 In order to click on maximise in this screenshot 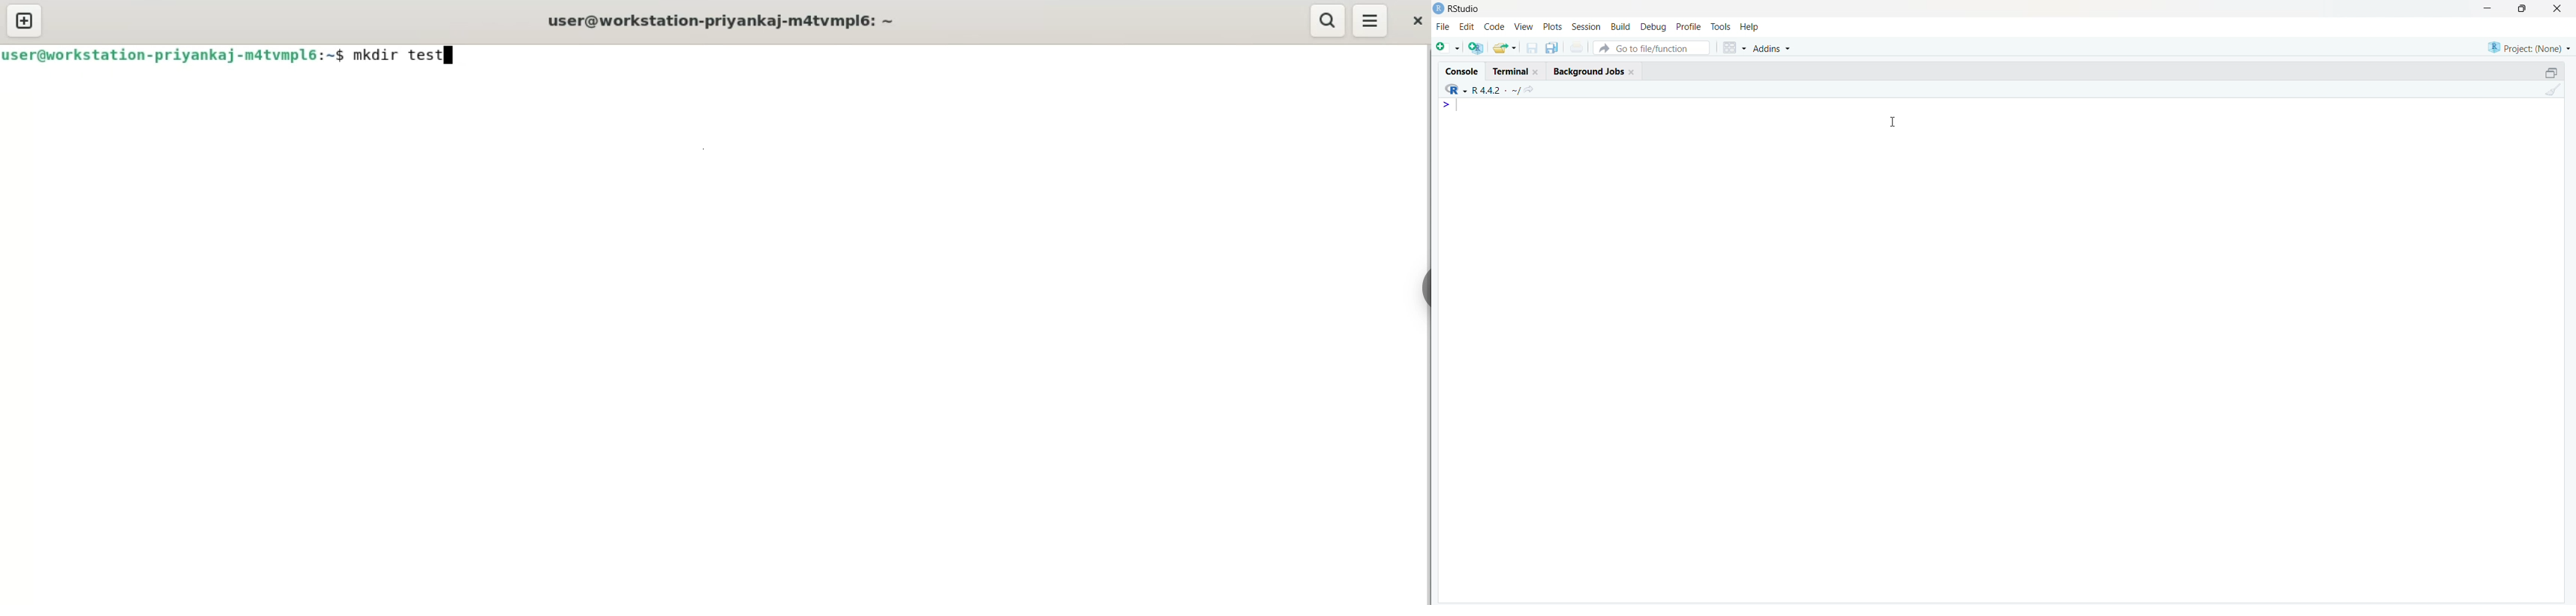, I will do `click(2522, 8)`.